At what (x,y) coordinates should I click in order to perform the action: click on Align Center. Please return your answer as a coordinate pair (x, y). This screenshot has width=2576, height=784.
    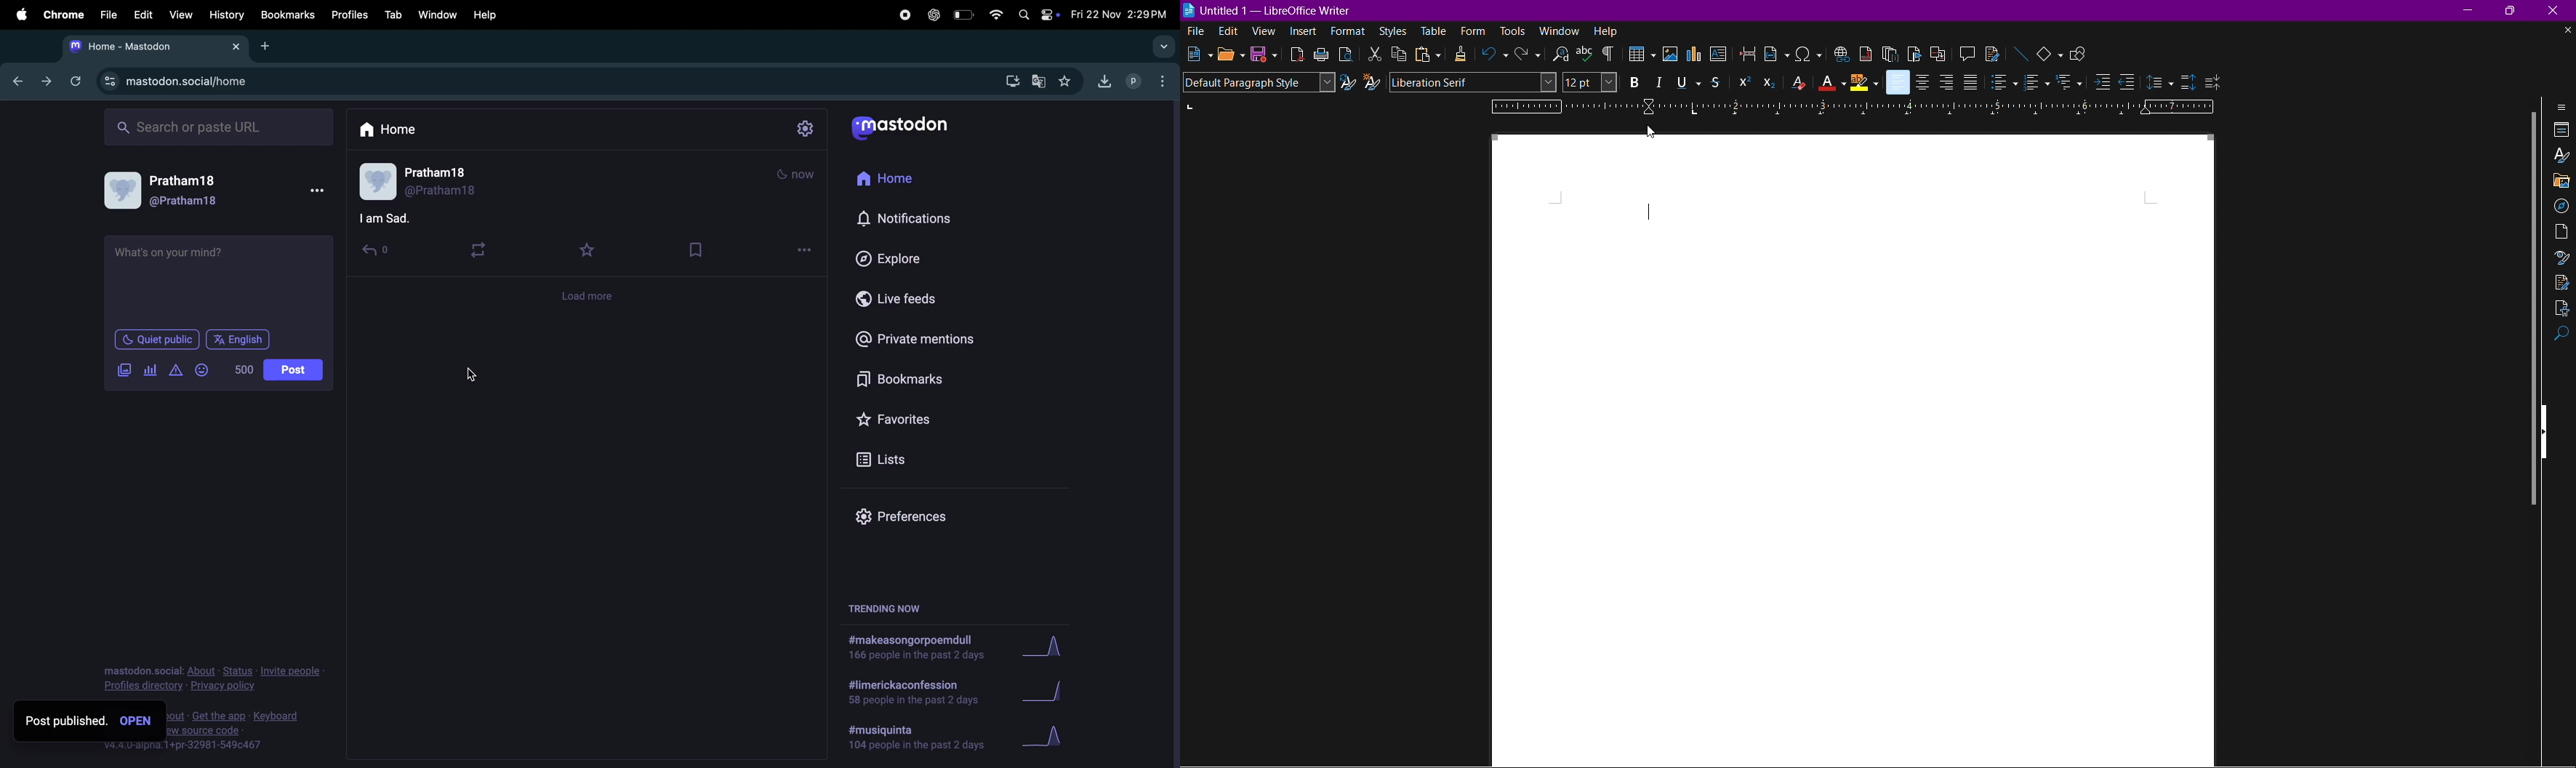
    Looking at the image, I should click on (1924, 81).